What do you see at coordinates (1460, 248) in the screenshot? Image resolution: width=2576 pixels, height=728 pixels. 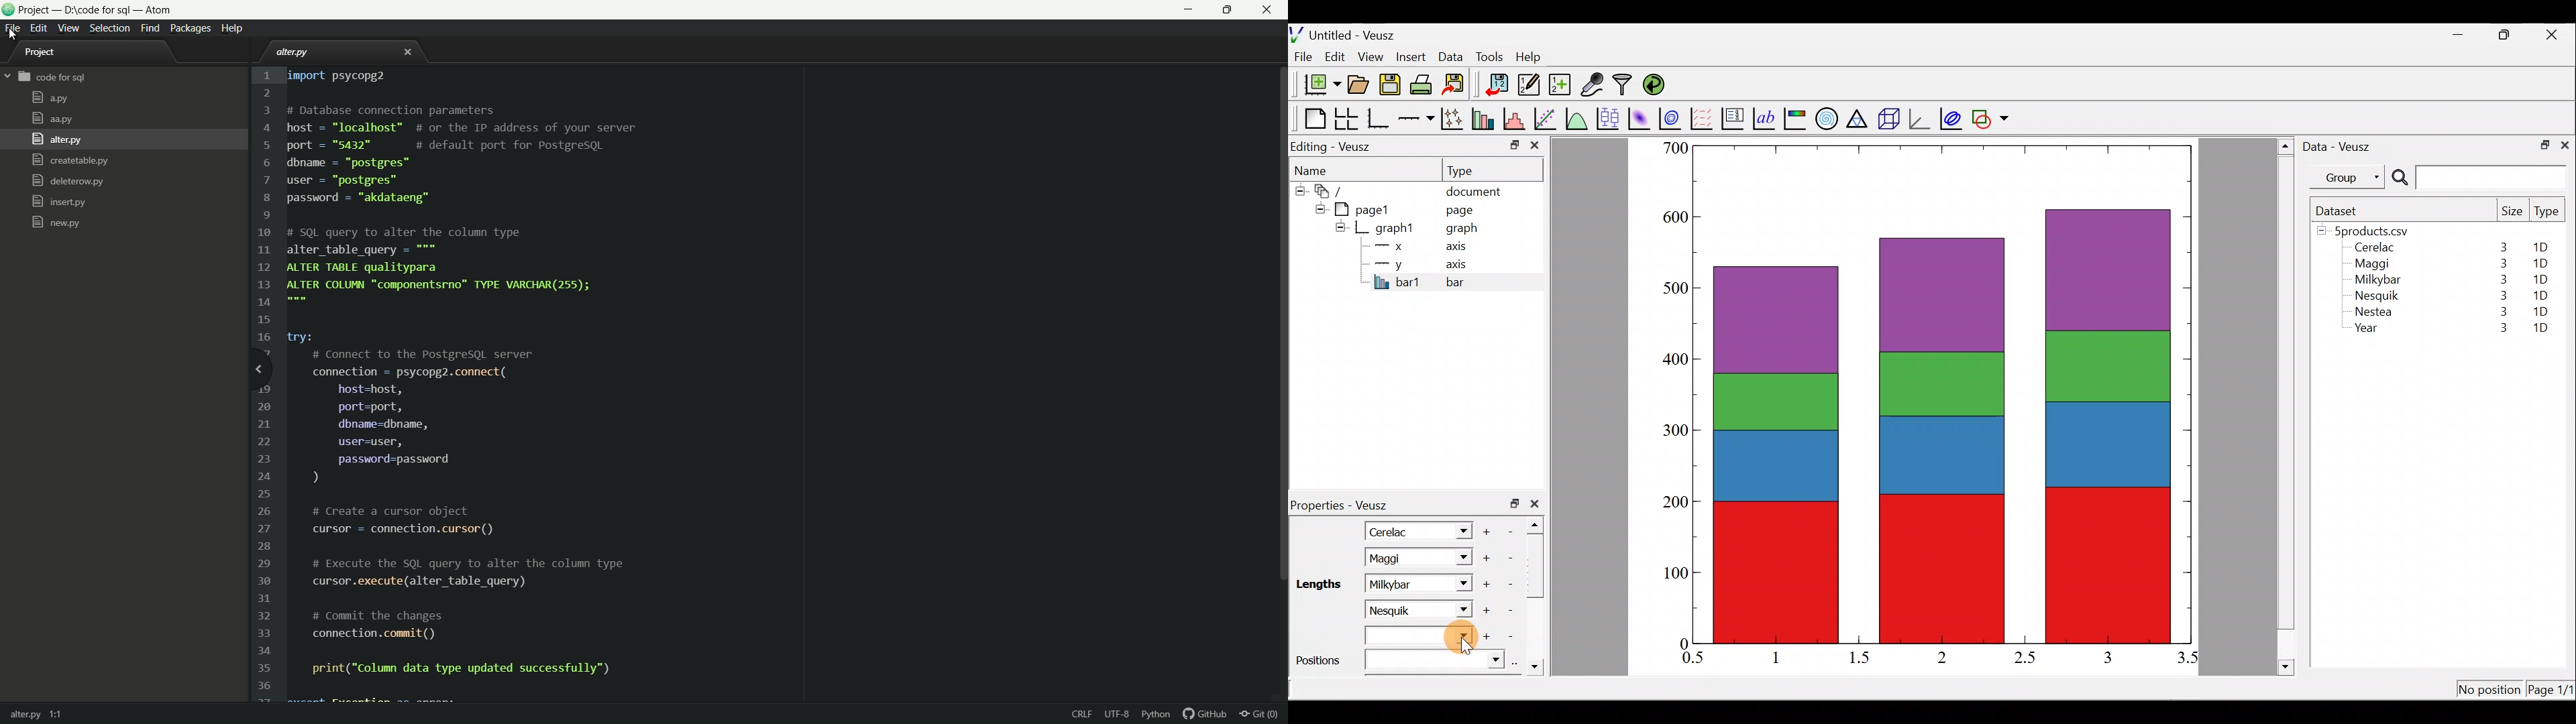 I see `axis` at bounding box center [1460, 248].